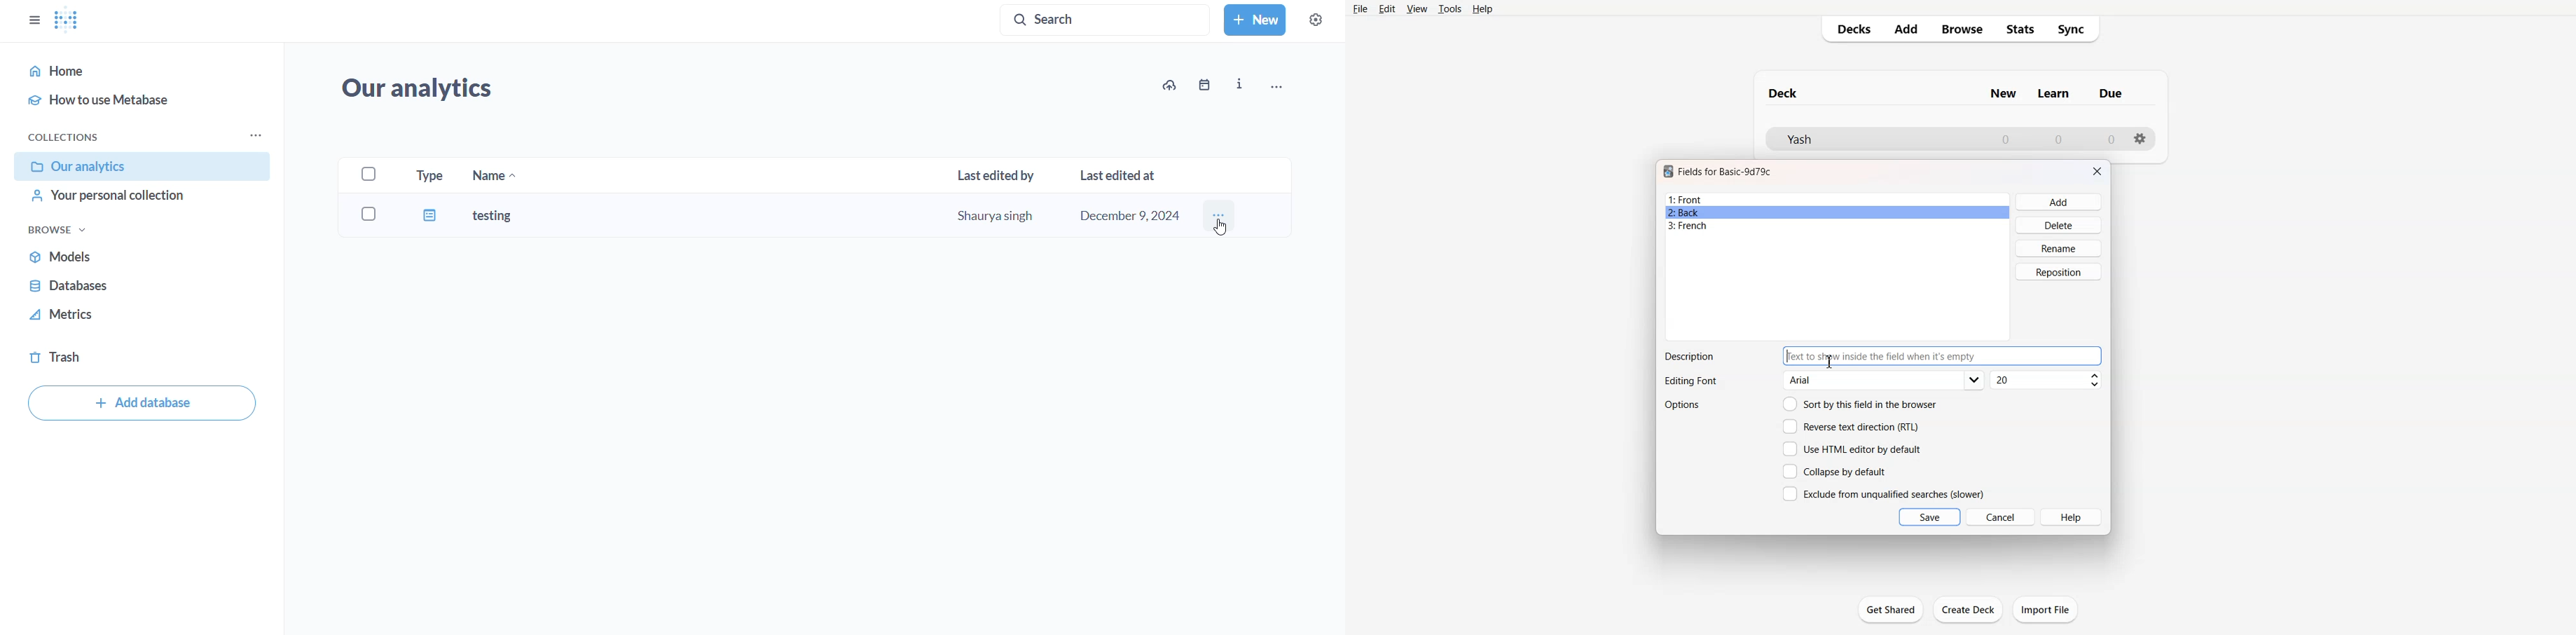 Image resolution: width=2576 pixels, height=644 pixels. Describe the element at coordinates (2047, 380) in the screenshot. I see `Font size` at that location.